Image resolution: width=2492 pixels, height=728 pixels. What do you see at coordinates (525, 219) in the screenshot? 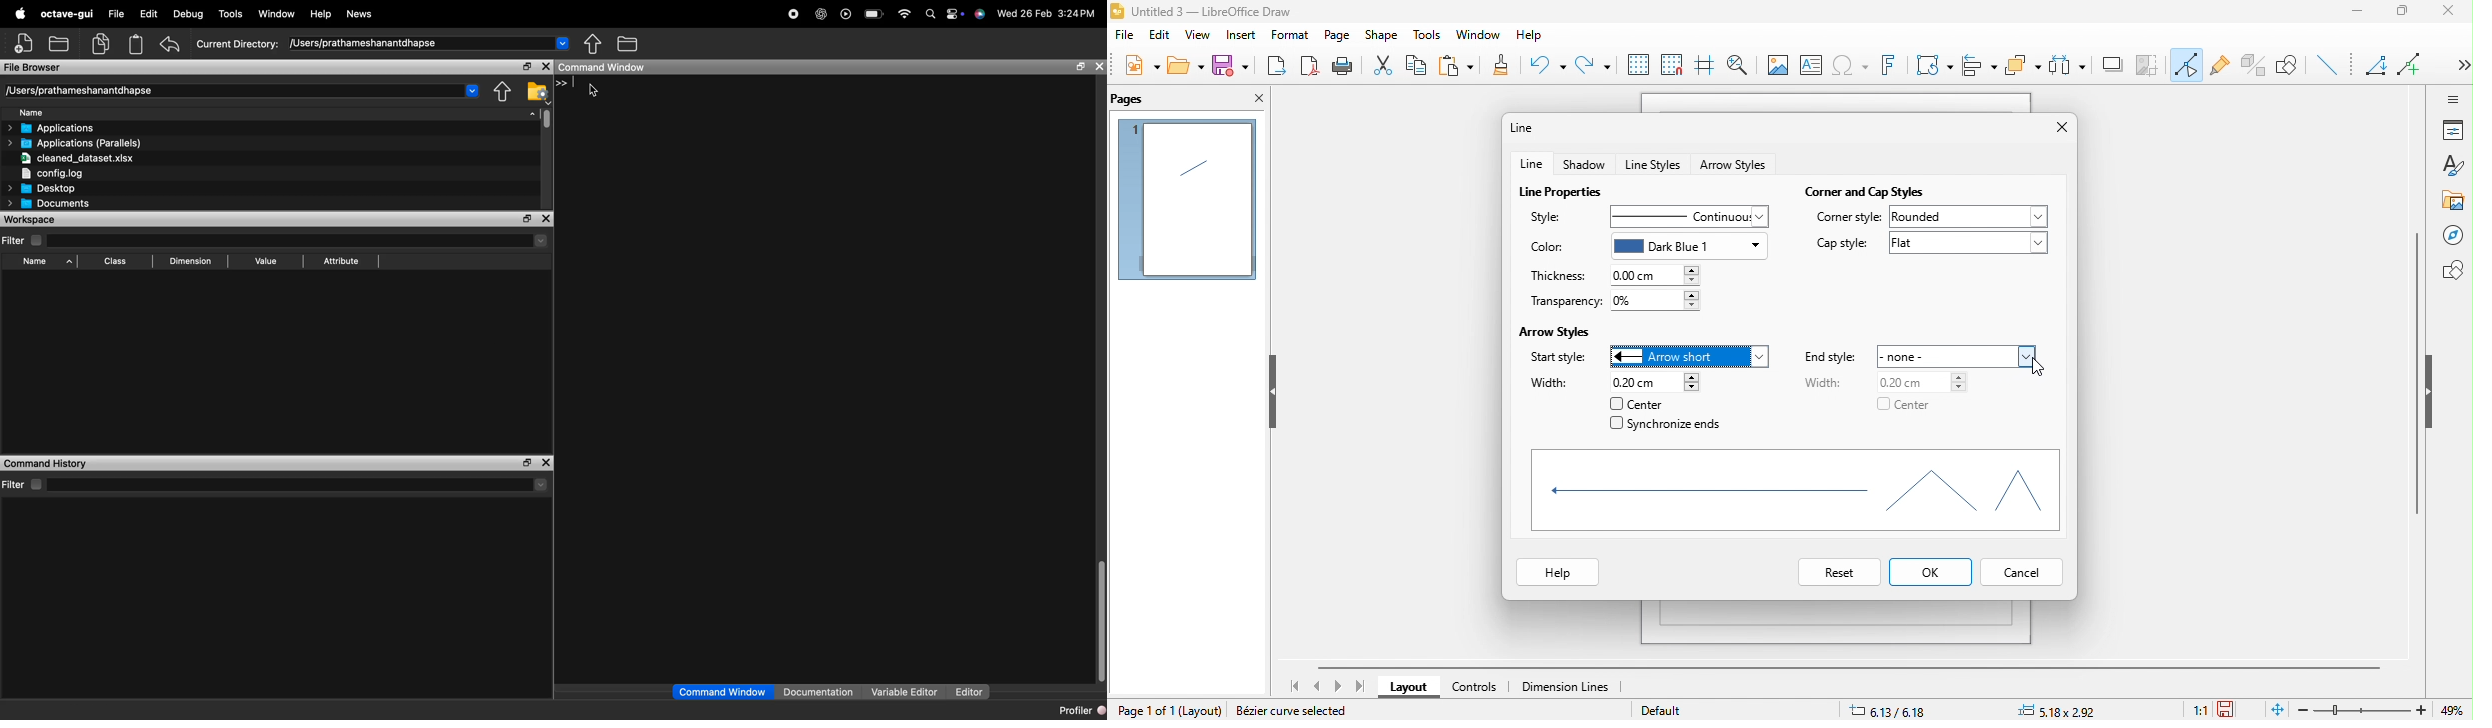
I see `Maximize` at bounding box center [525, 219].